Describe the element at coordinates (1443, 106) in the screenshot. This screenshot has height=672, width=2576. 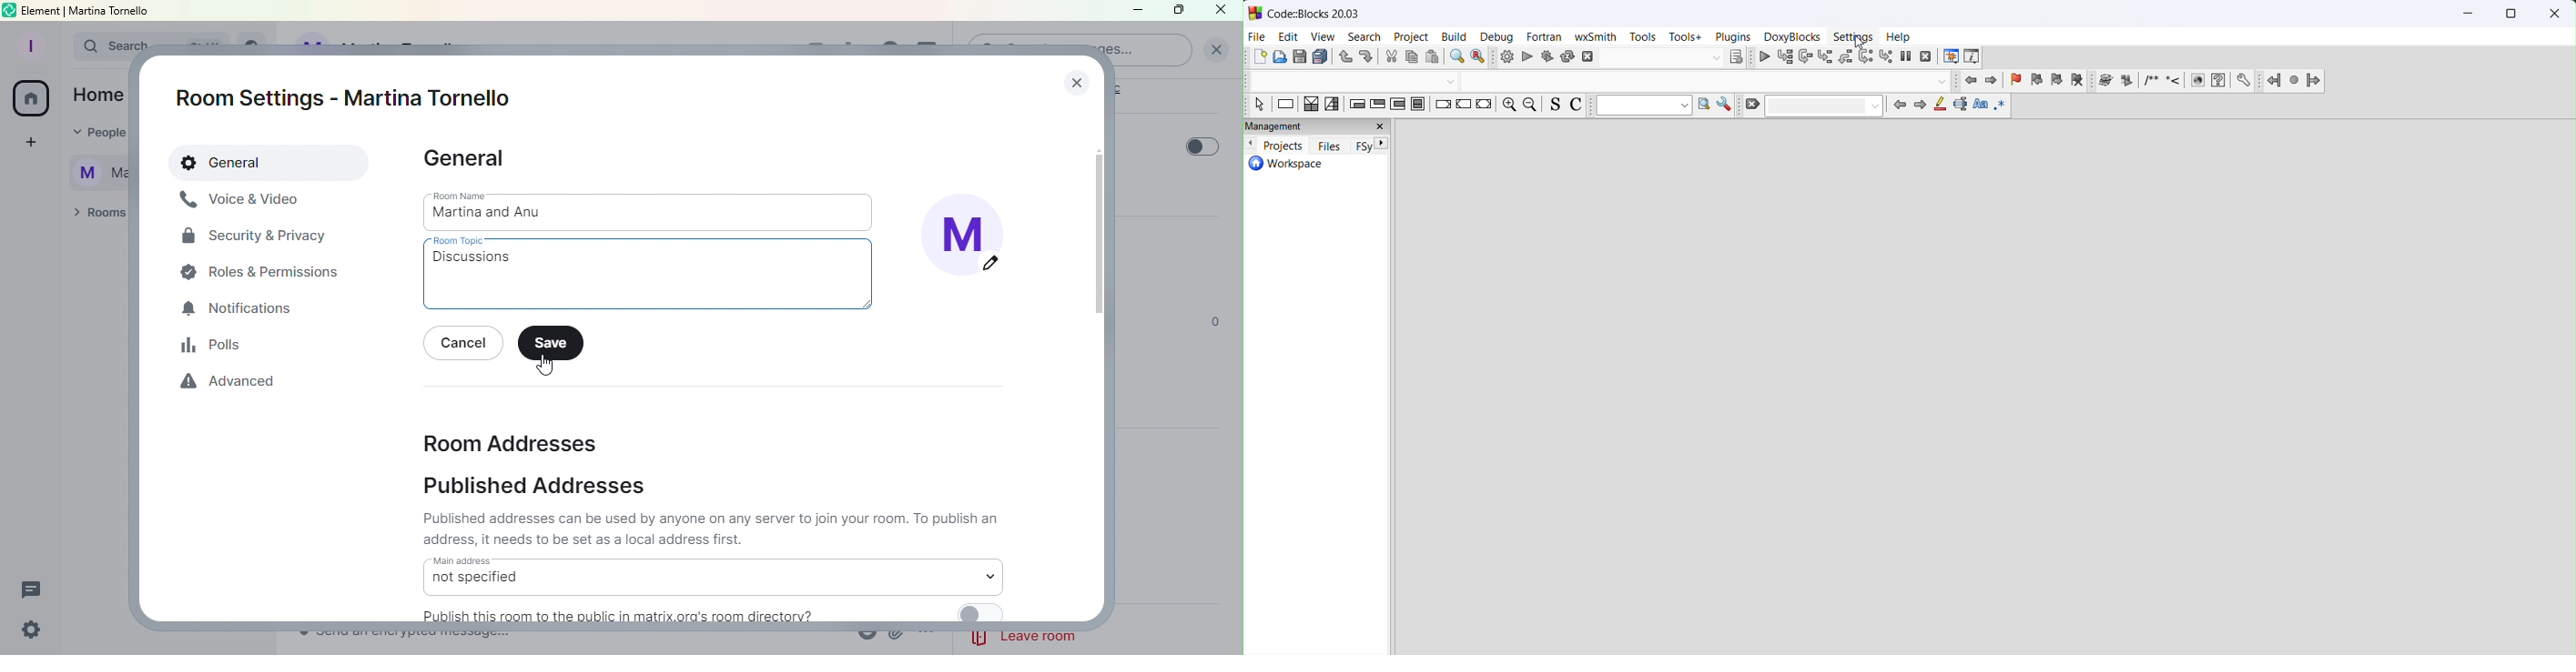
I see `break instruction ` at that location.